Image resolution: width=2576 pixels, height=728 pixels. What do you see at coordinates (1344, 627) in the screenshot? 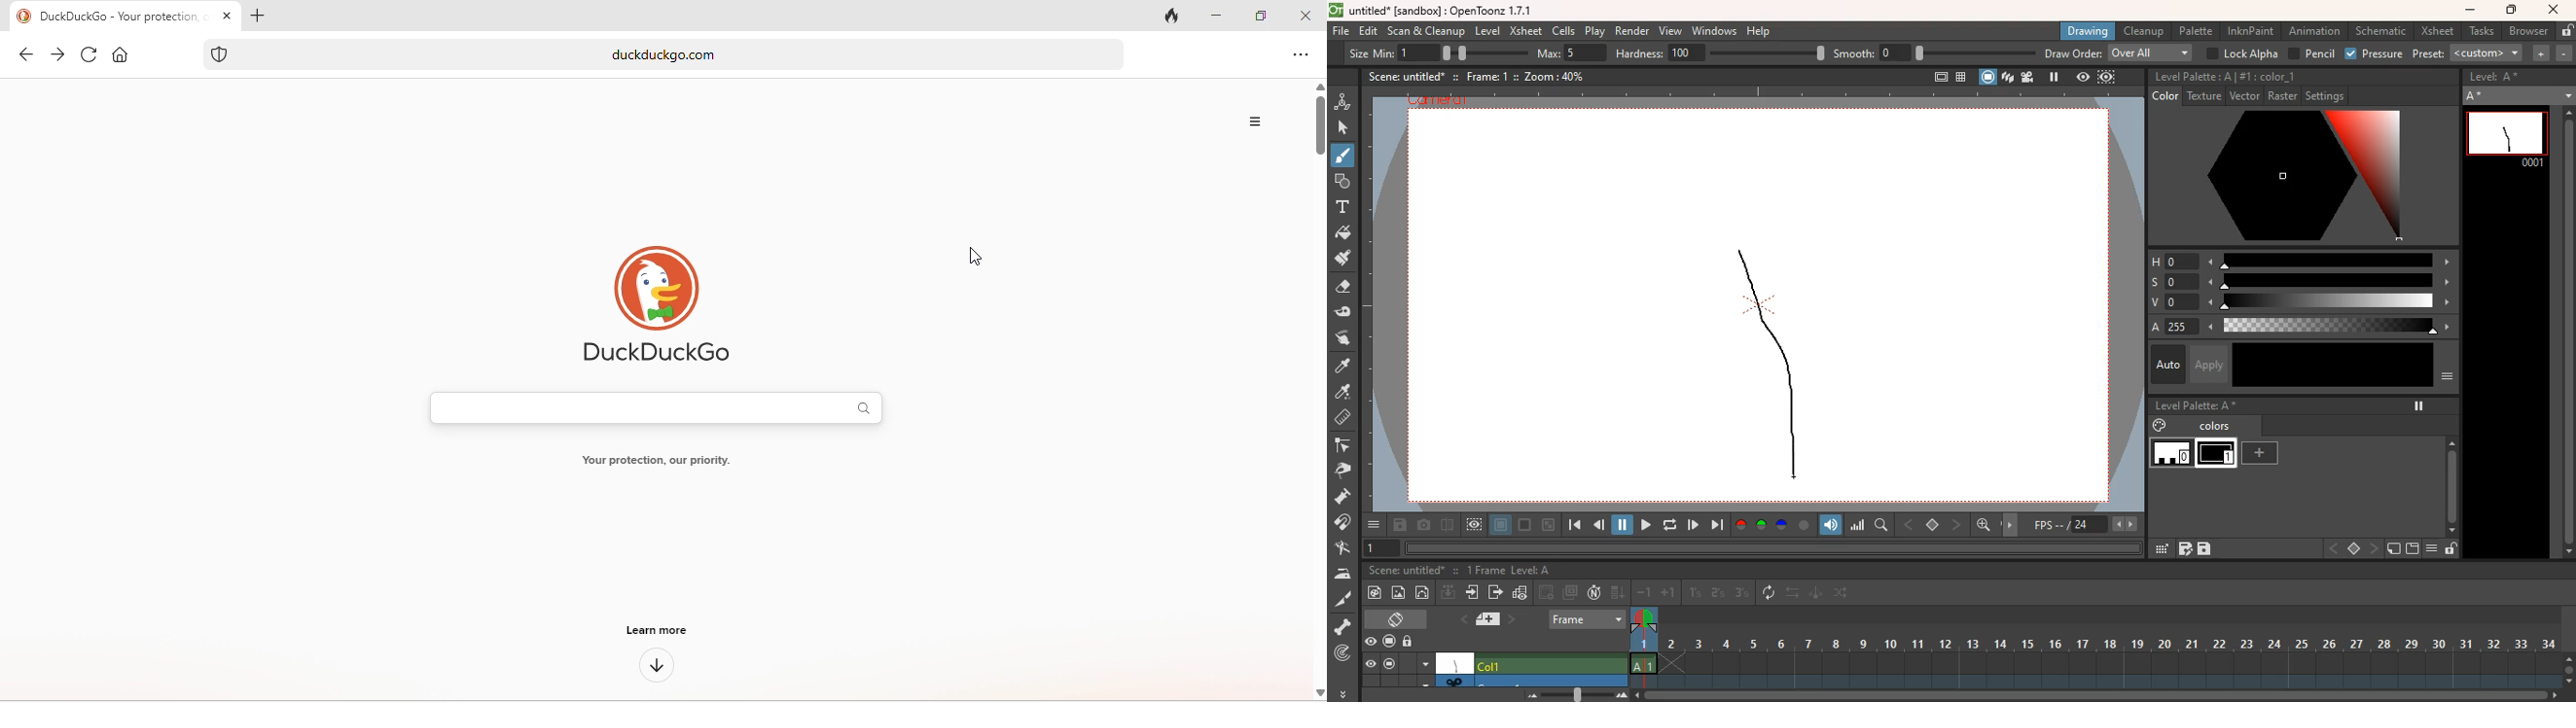
I see `skeleton` at bounding box center [1344, 627].